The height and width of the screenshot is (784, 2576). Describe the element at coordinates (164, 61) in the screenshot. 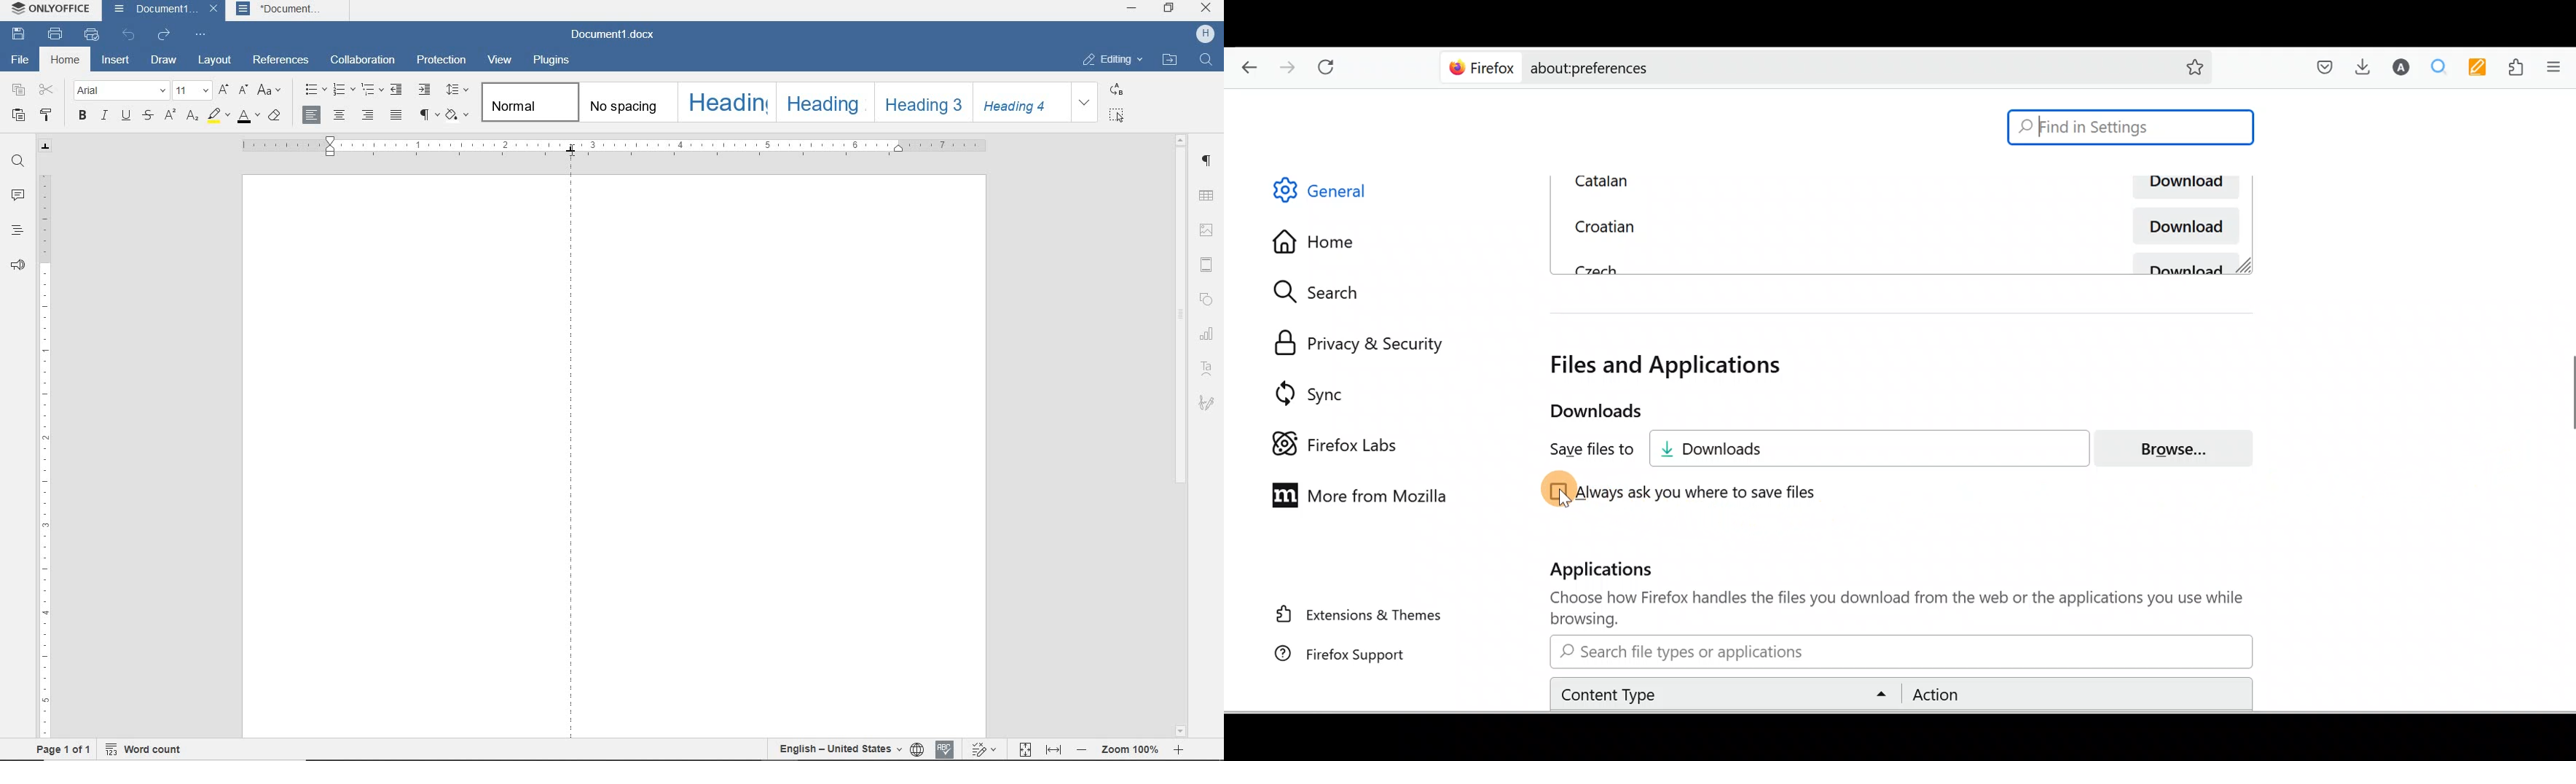

I see `DRAW` at that location.